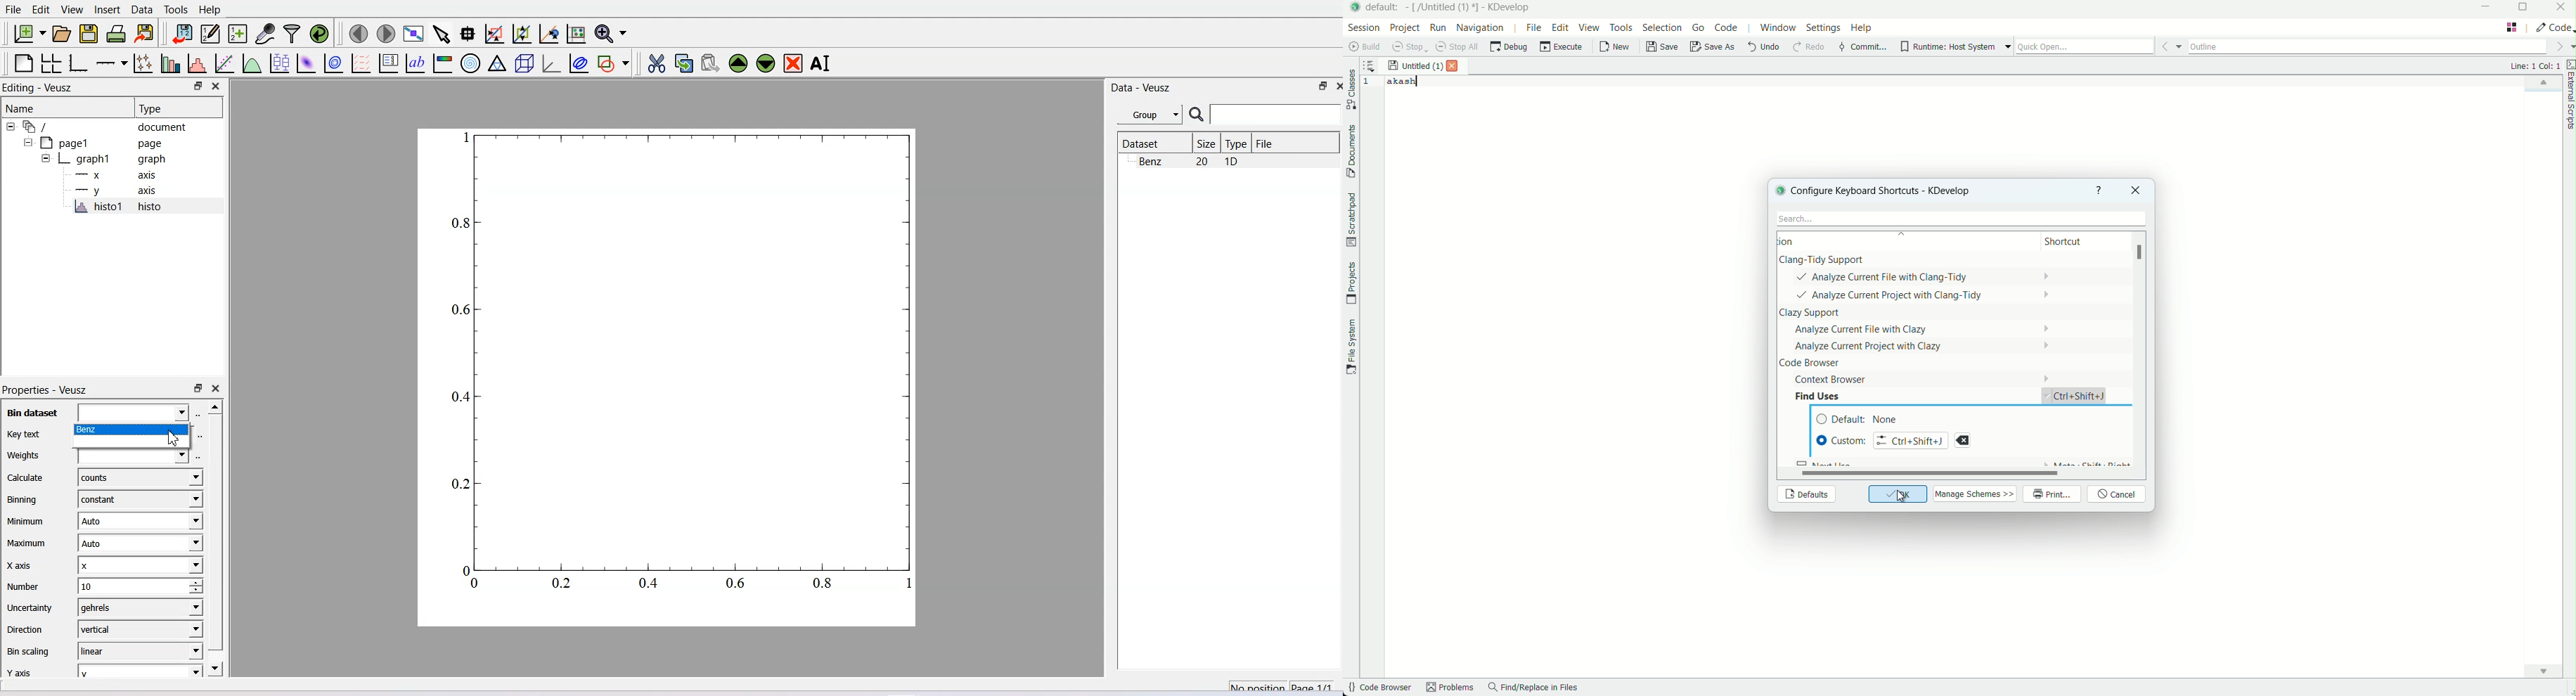 The height and width of the screenshot is (700, 2576). What do you see at coordinates (253, 63) in the screenshot?
I see `Plot a function` at bounding box center [253, 63].